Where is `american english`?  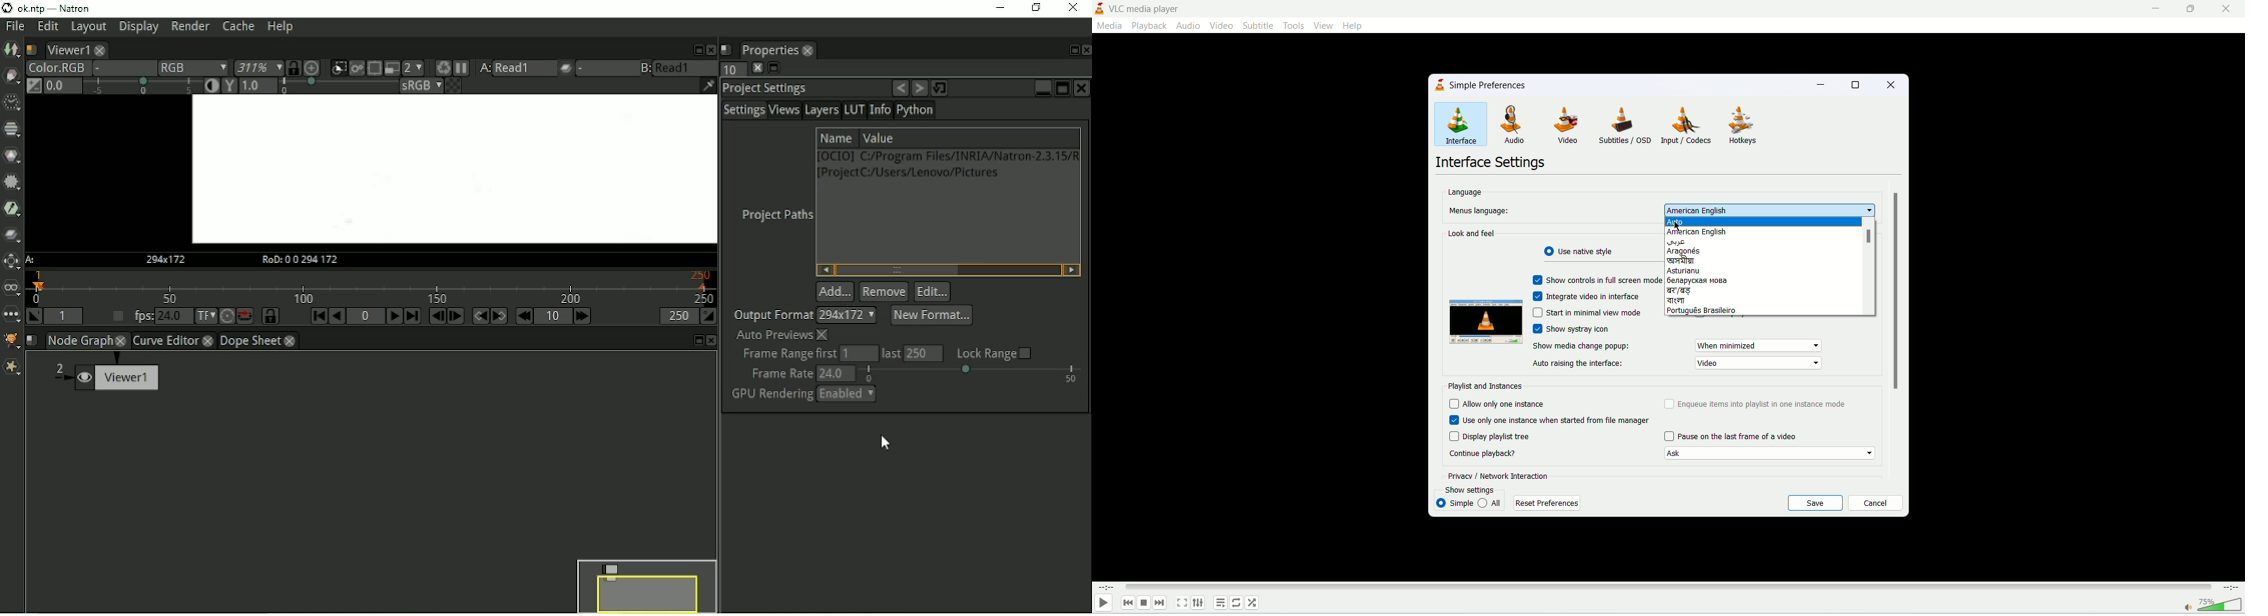
american english is located at coordinates (1763, 232).